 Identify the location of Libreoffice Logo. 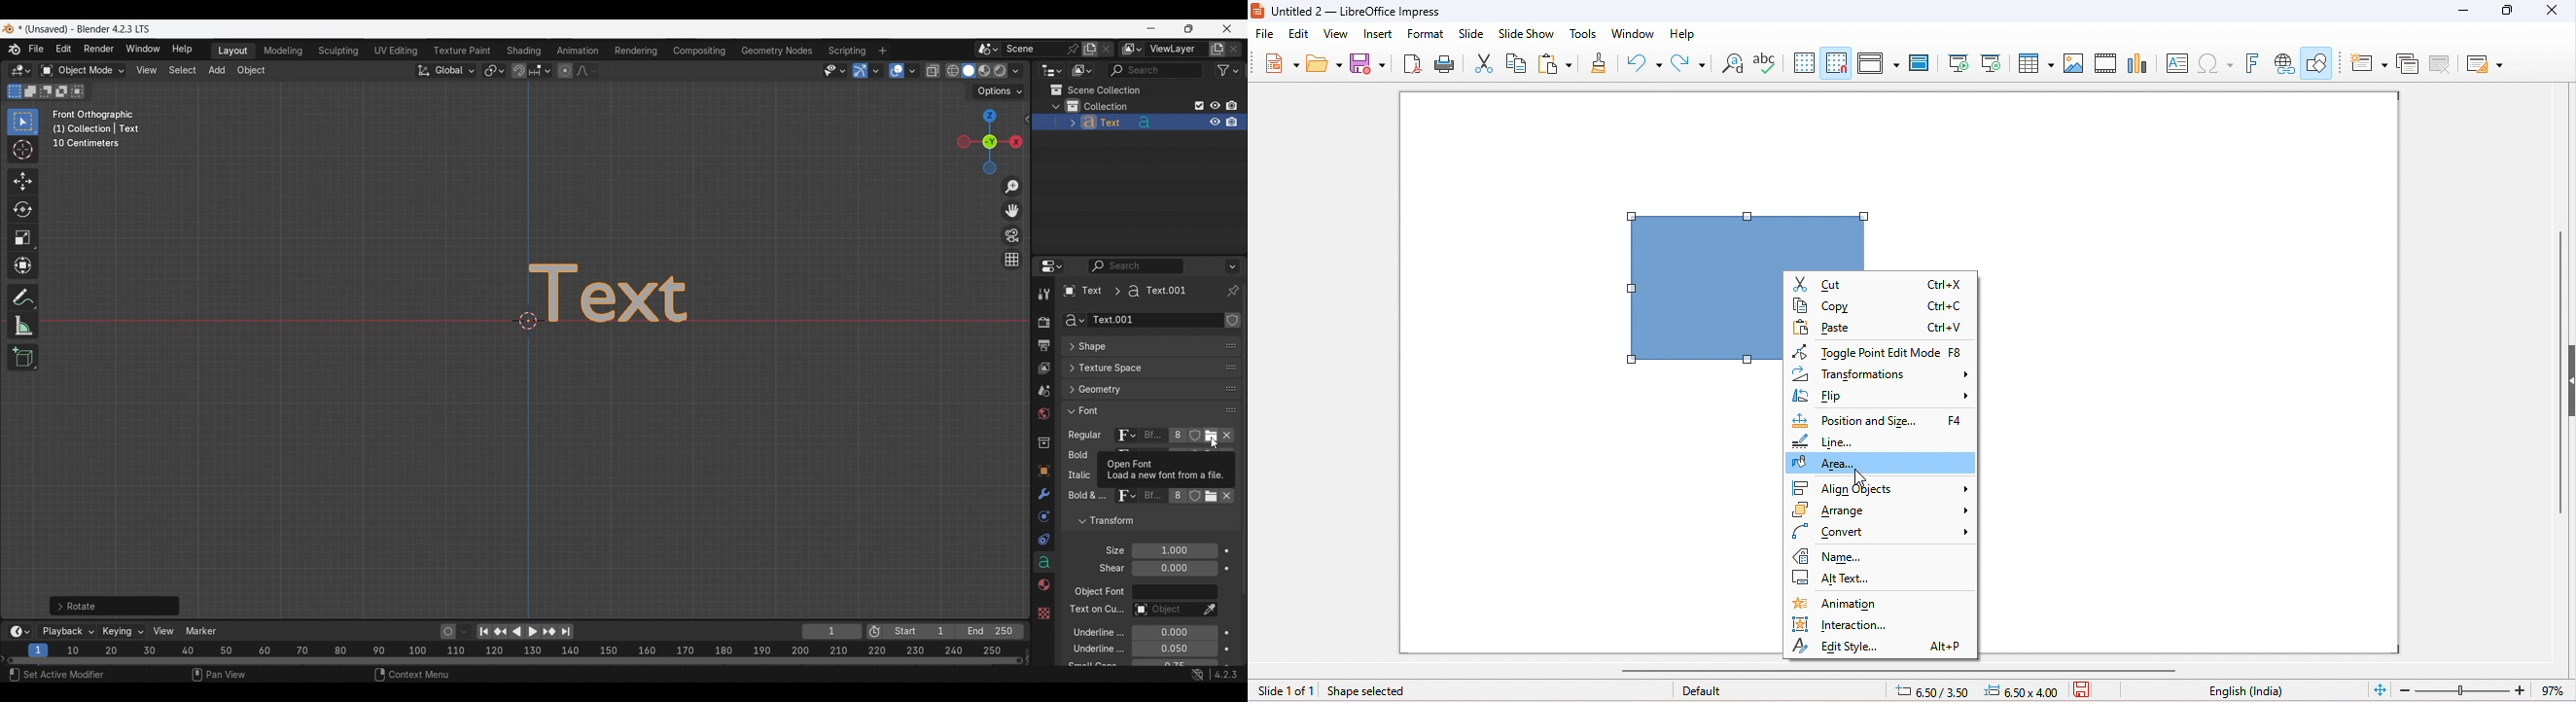
(1256, 9).